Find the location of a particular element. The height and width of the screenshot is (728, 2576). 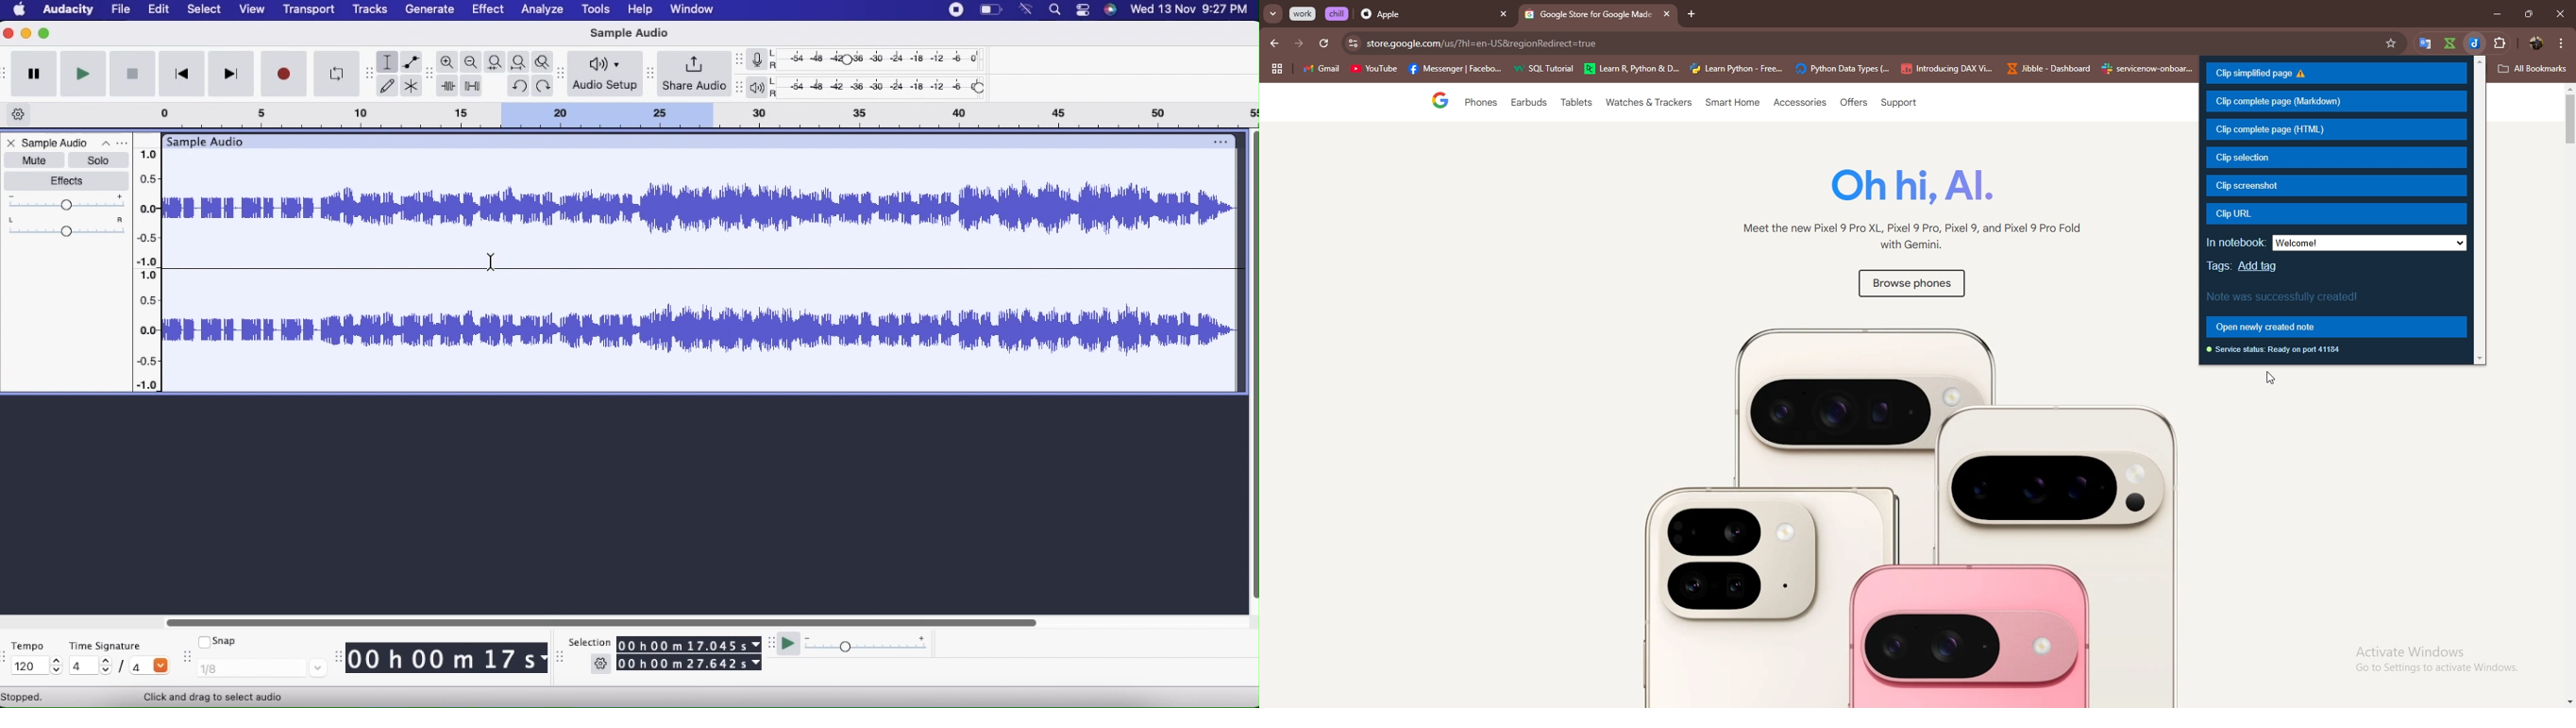

‘Smart Home is located at coordinates (1733, 104).